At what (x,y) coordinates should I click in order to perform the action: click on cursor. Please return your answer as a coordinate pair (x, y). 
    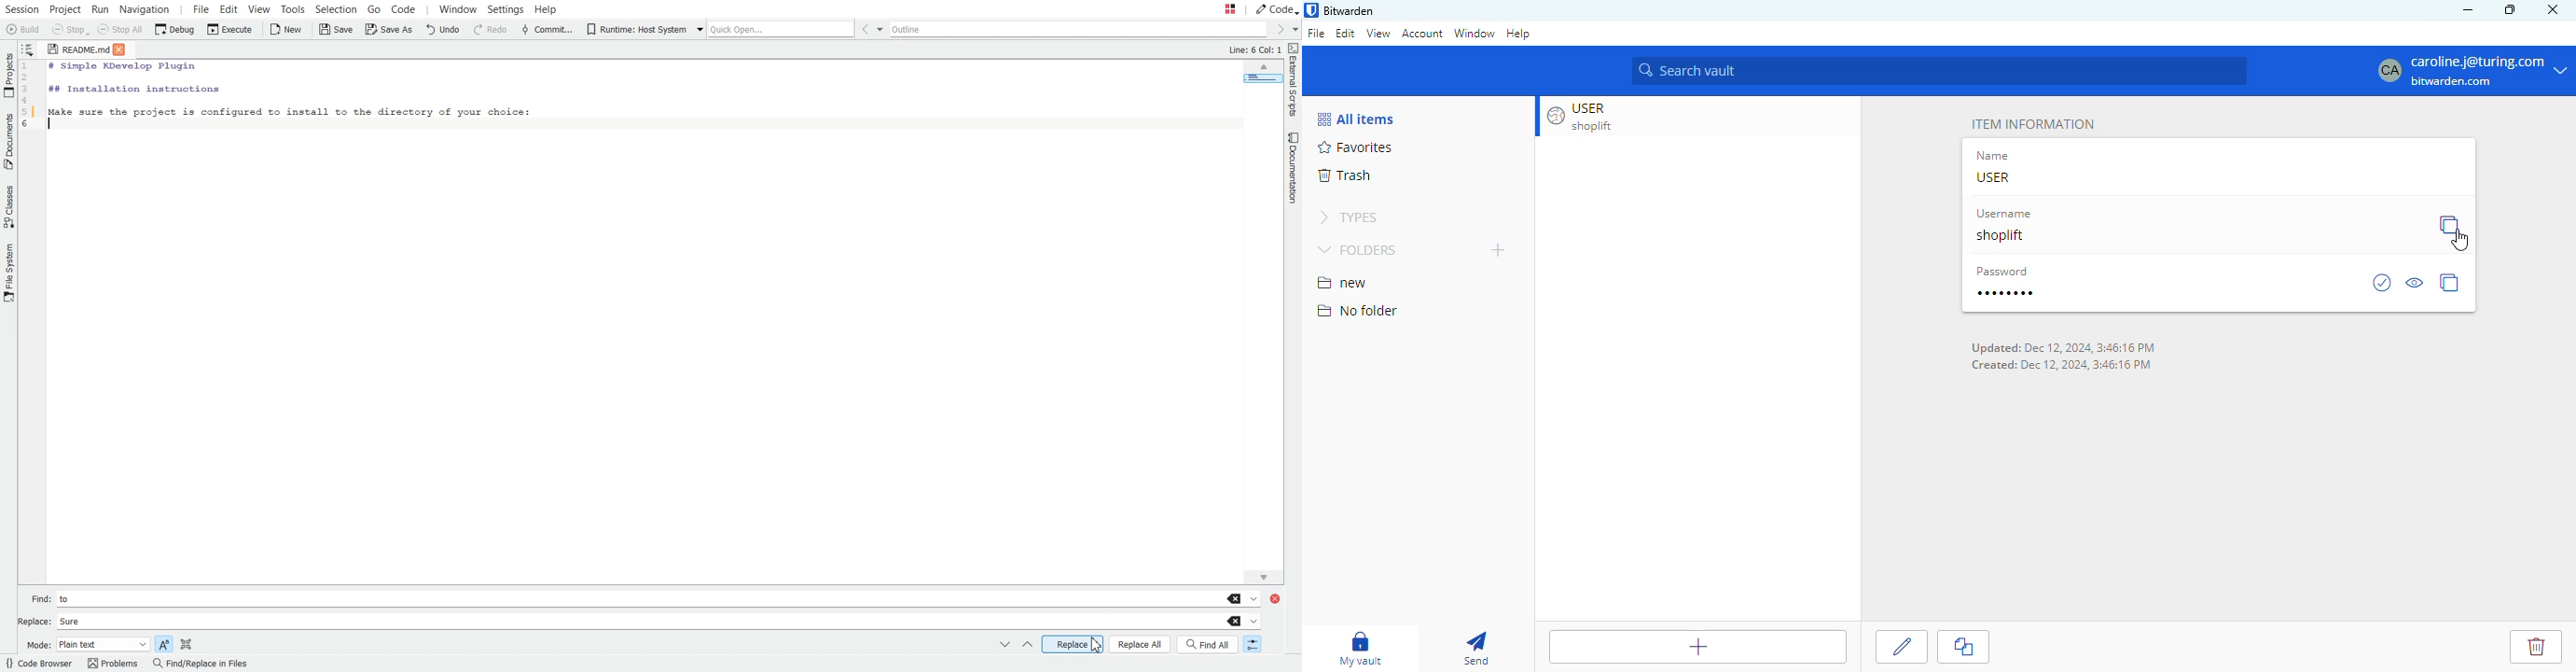
    Looking at the image, I should click on (2460, 240).